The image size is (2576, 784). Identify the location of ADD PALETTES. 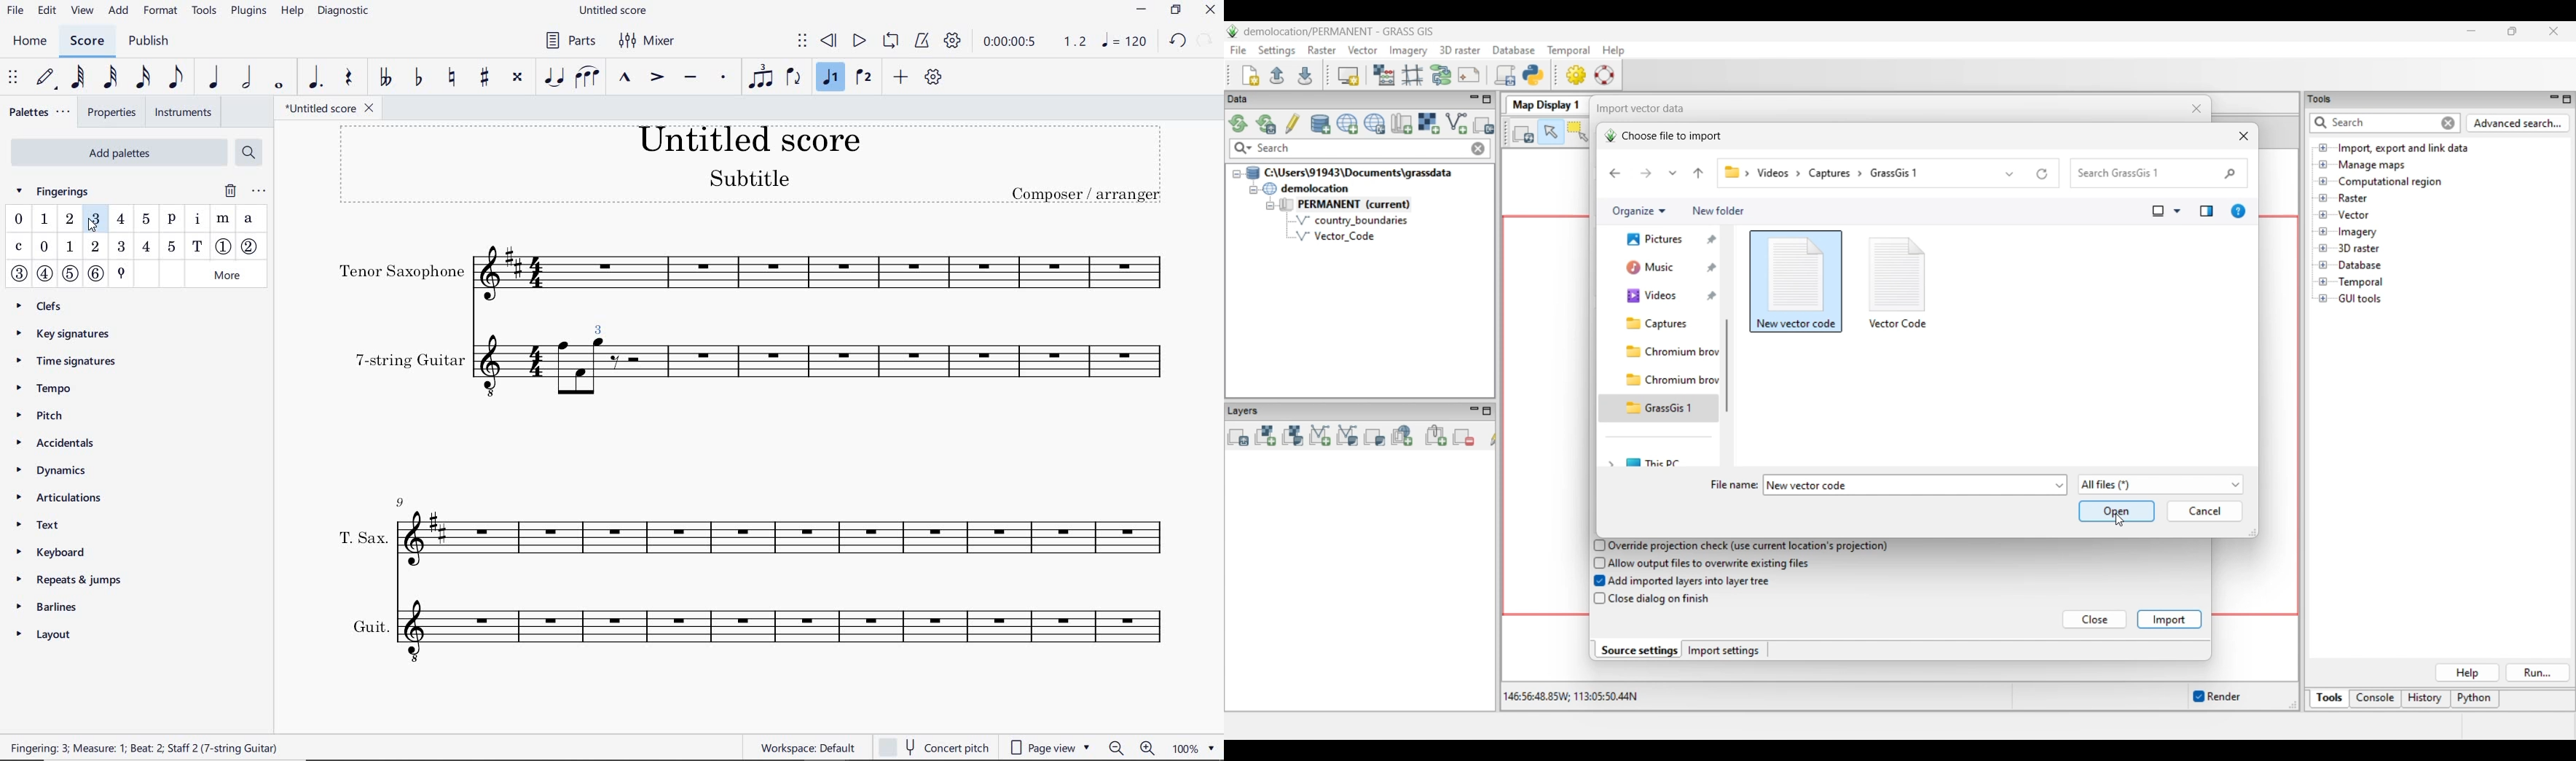
(118, 151).